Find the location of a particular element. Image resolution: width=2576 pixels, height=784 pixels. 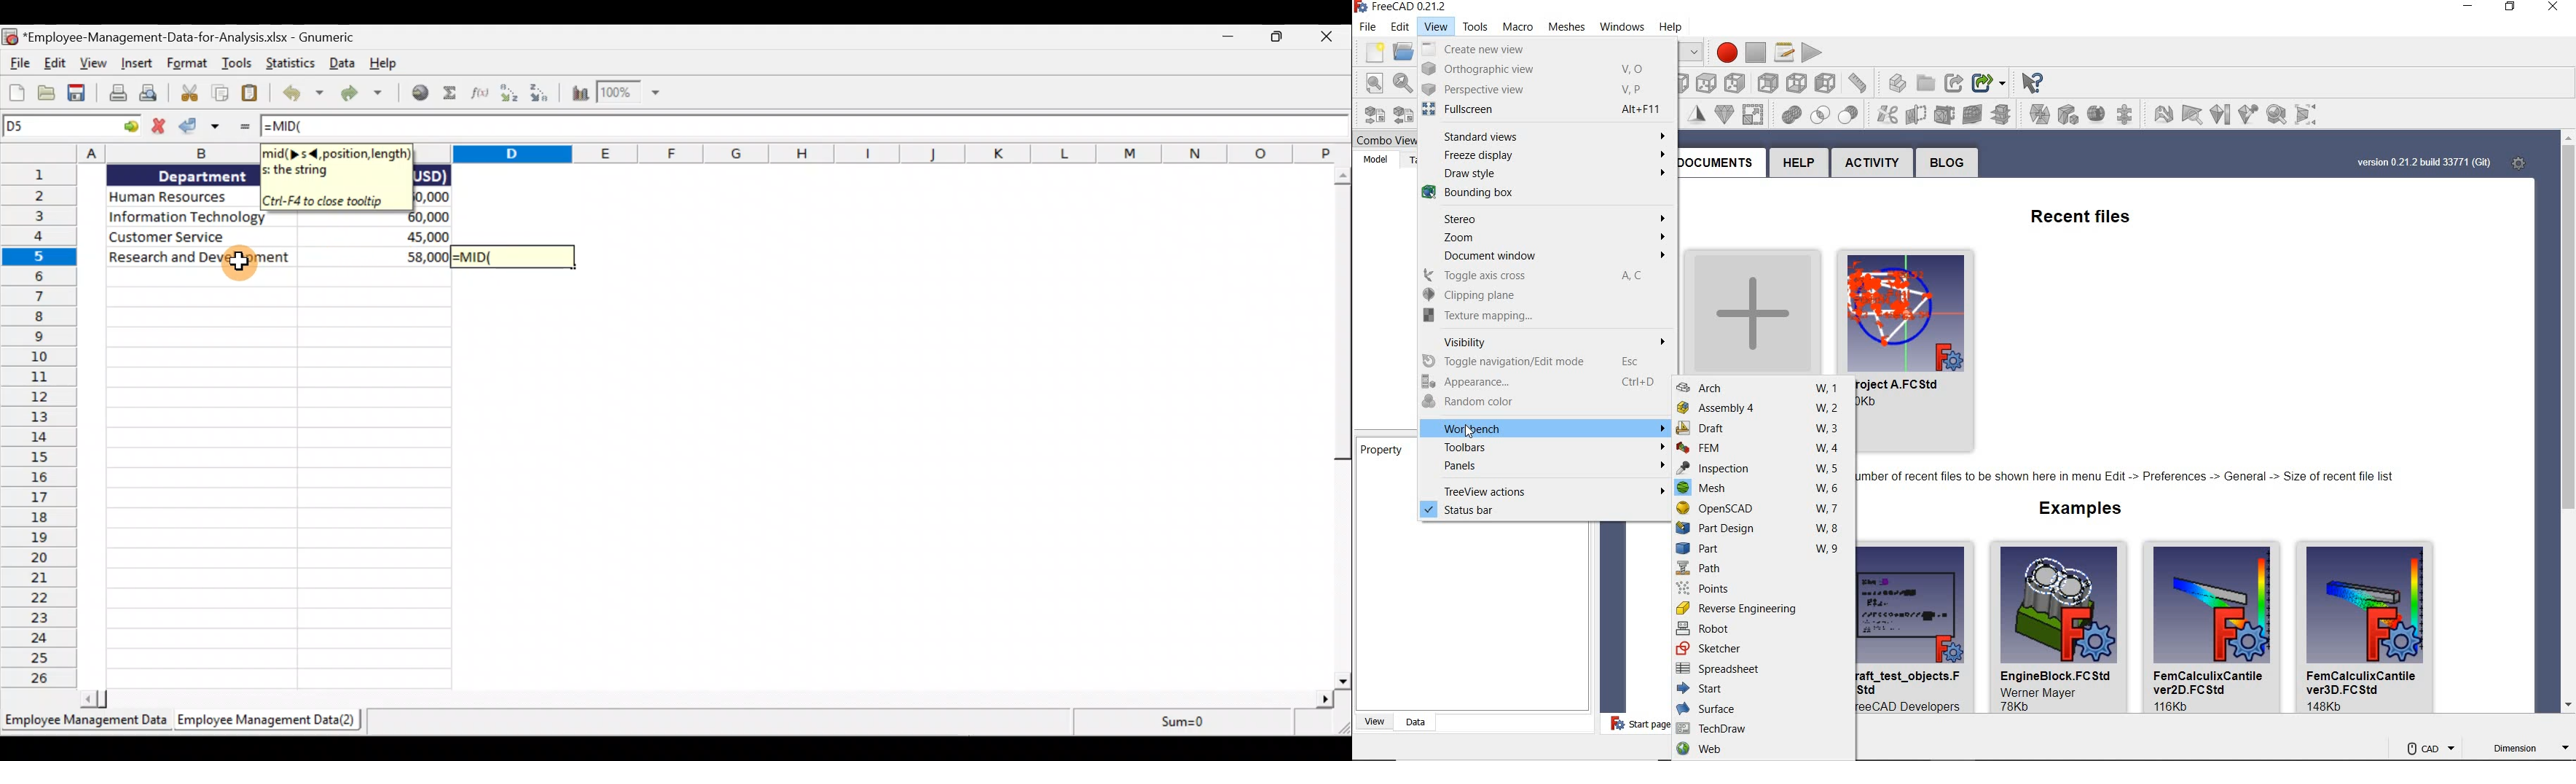

Enter formula is located at coordinates (242, 129).